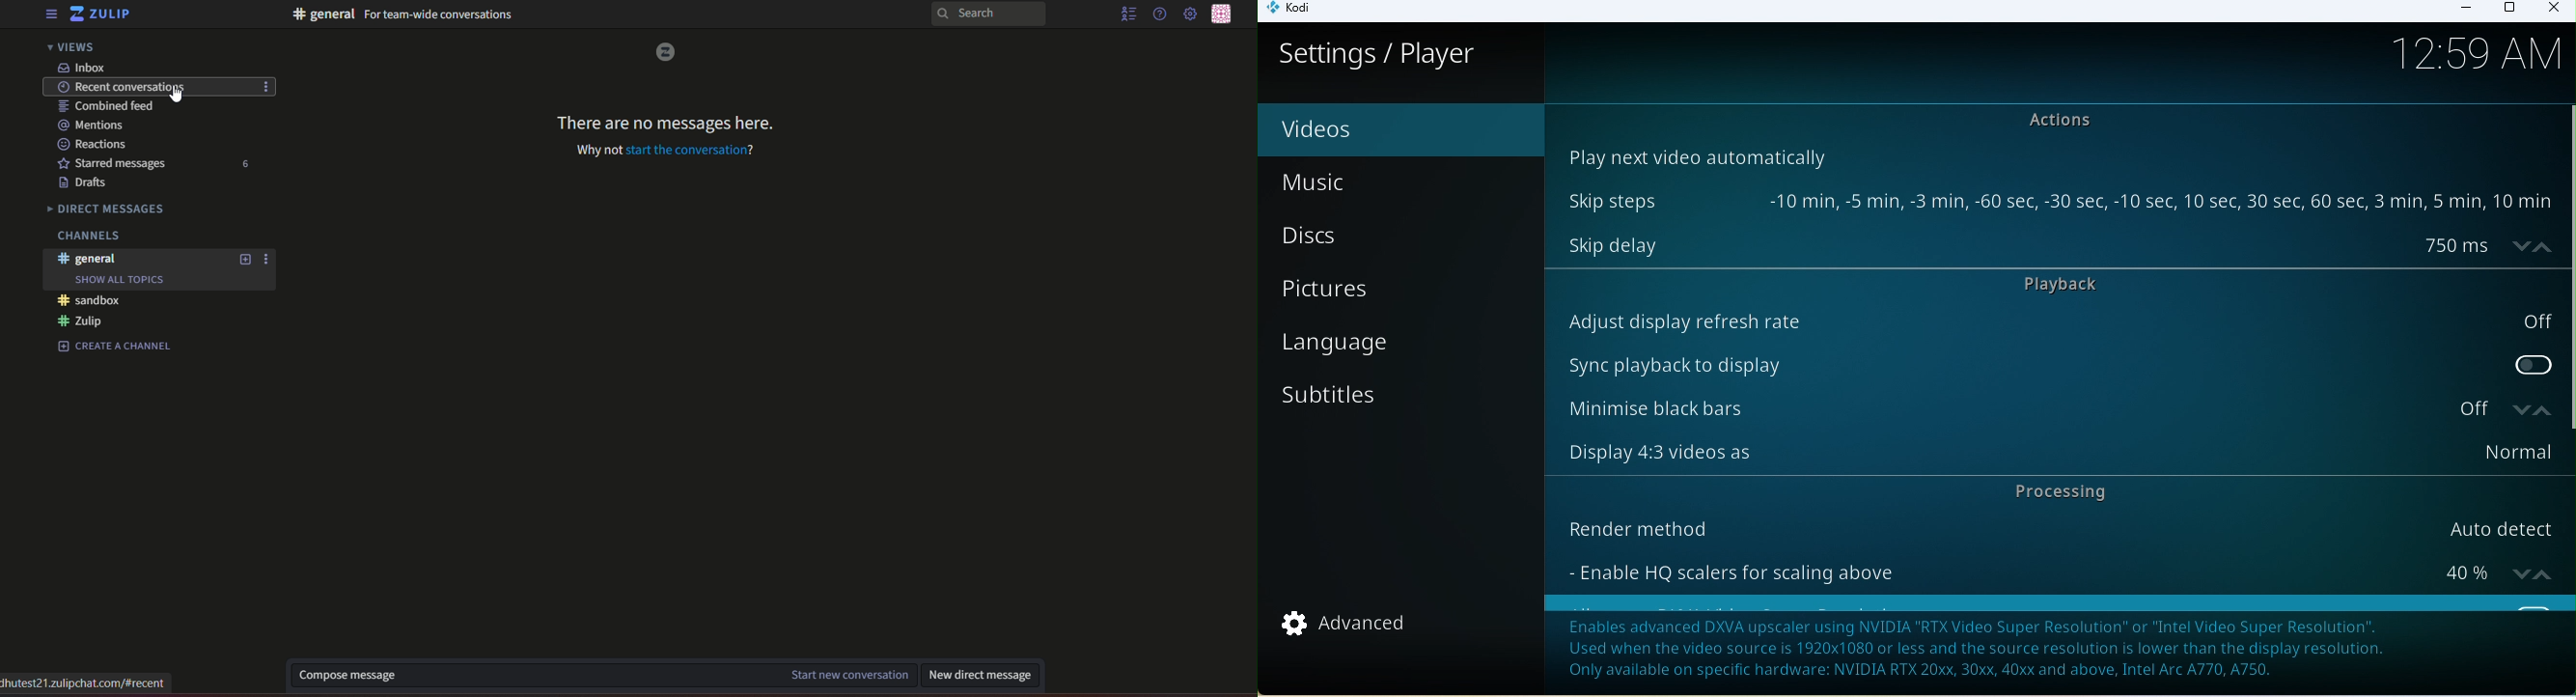  Describe the element at coordinates (986, 13) in the screenshot. I see `search bar` at that location.